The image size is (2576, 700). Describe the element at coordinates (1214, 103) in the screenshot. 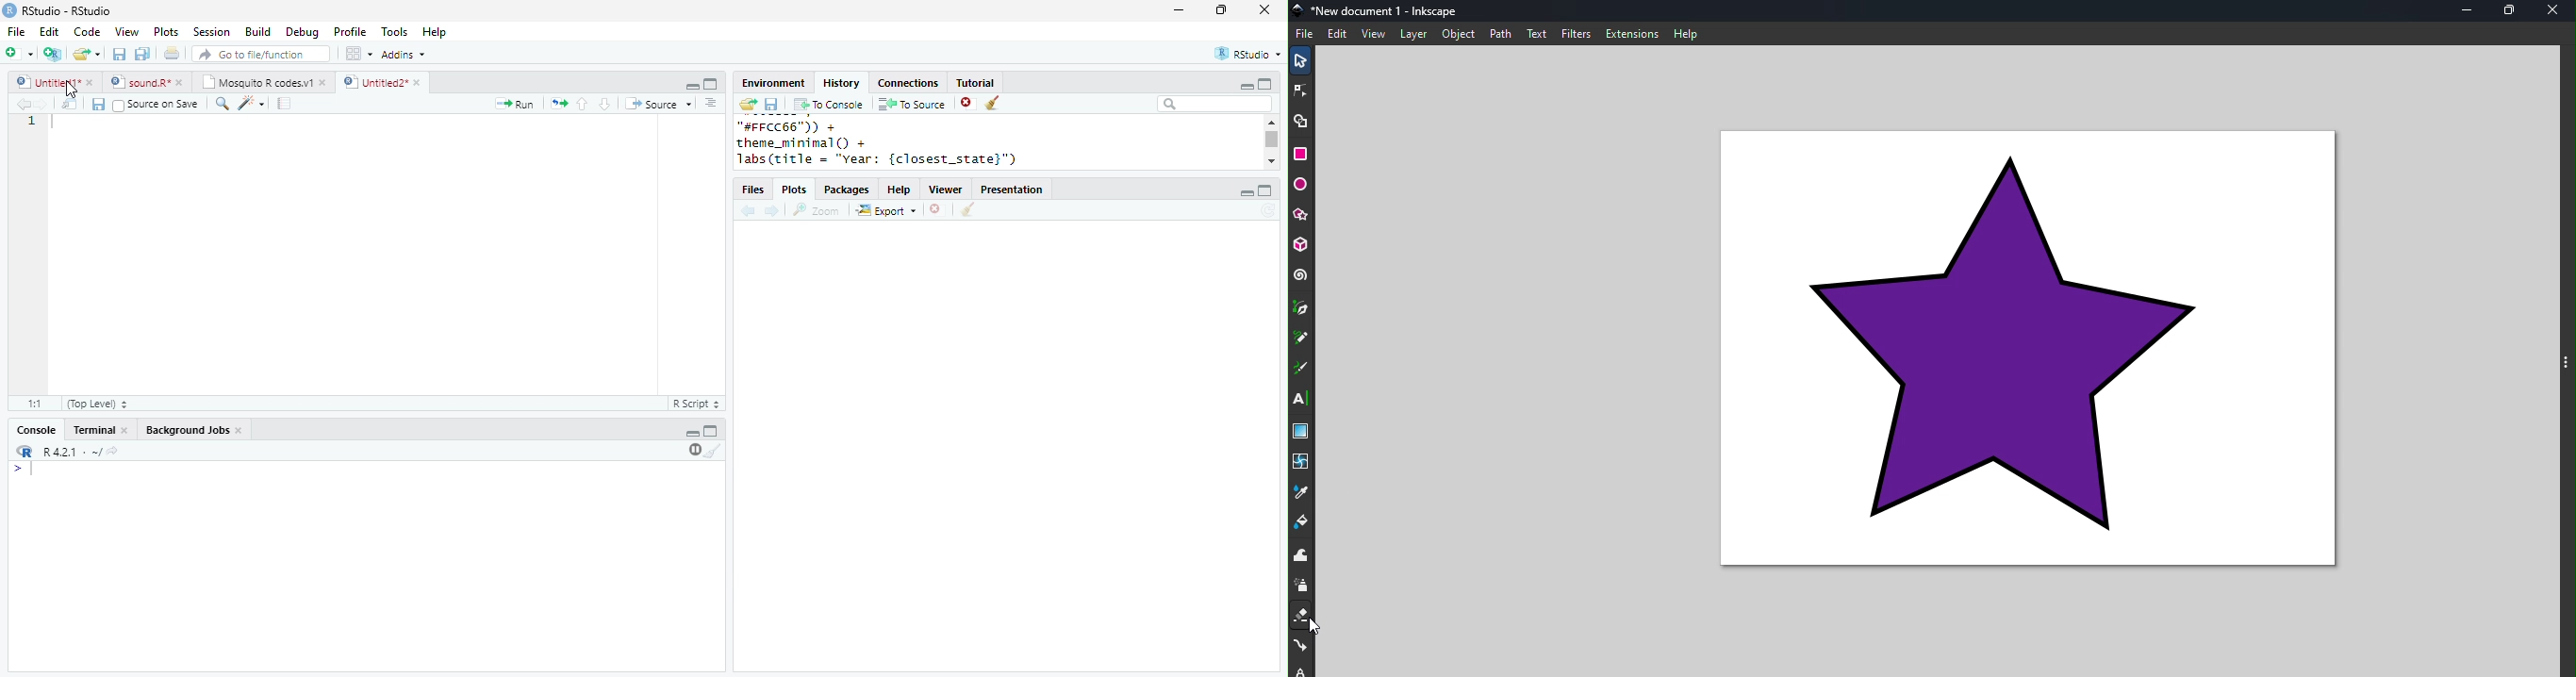

I see `search bar` at that location.